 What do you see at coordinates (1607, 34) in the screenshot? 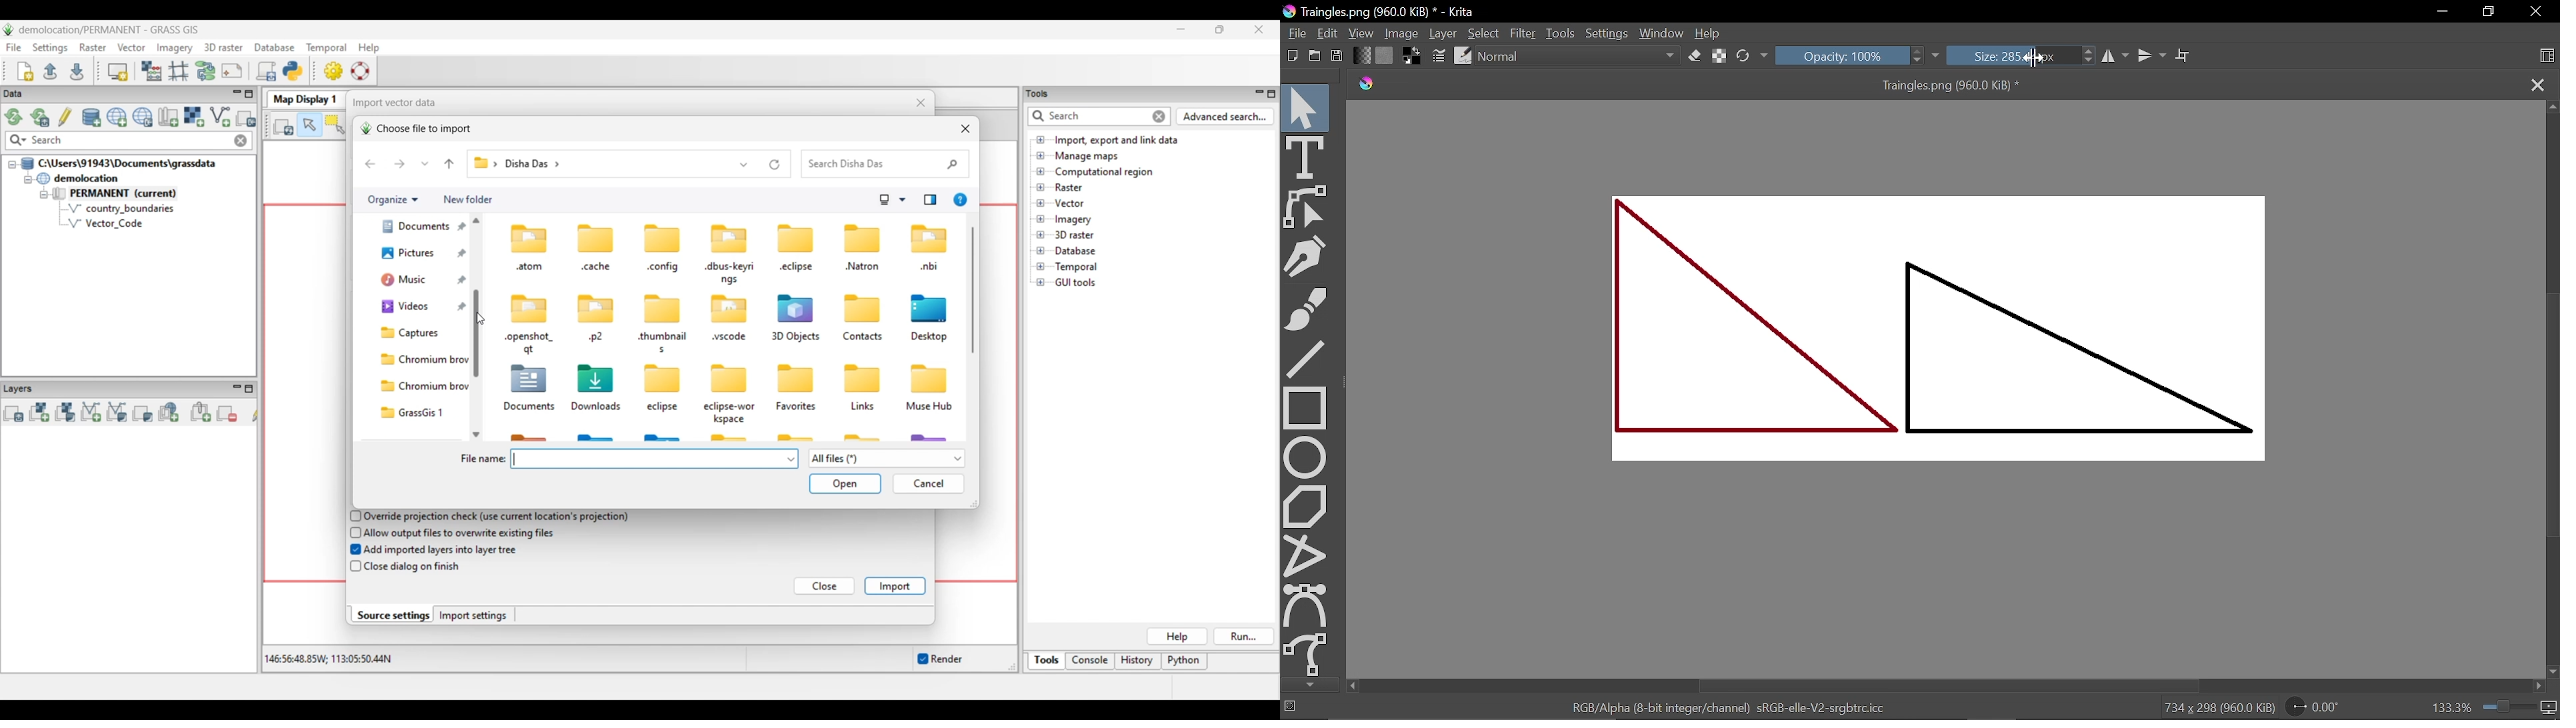
I see `Settings` at bounding box center [1607, 34].